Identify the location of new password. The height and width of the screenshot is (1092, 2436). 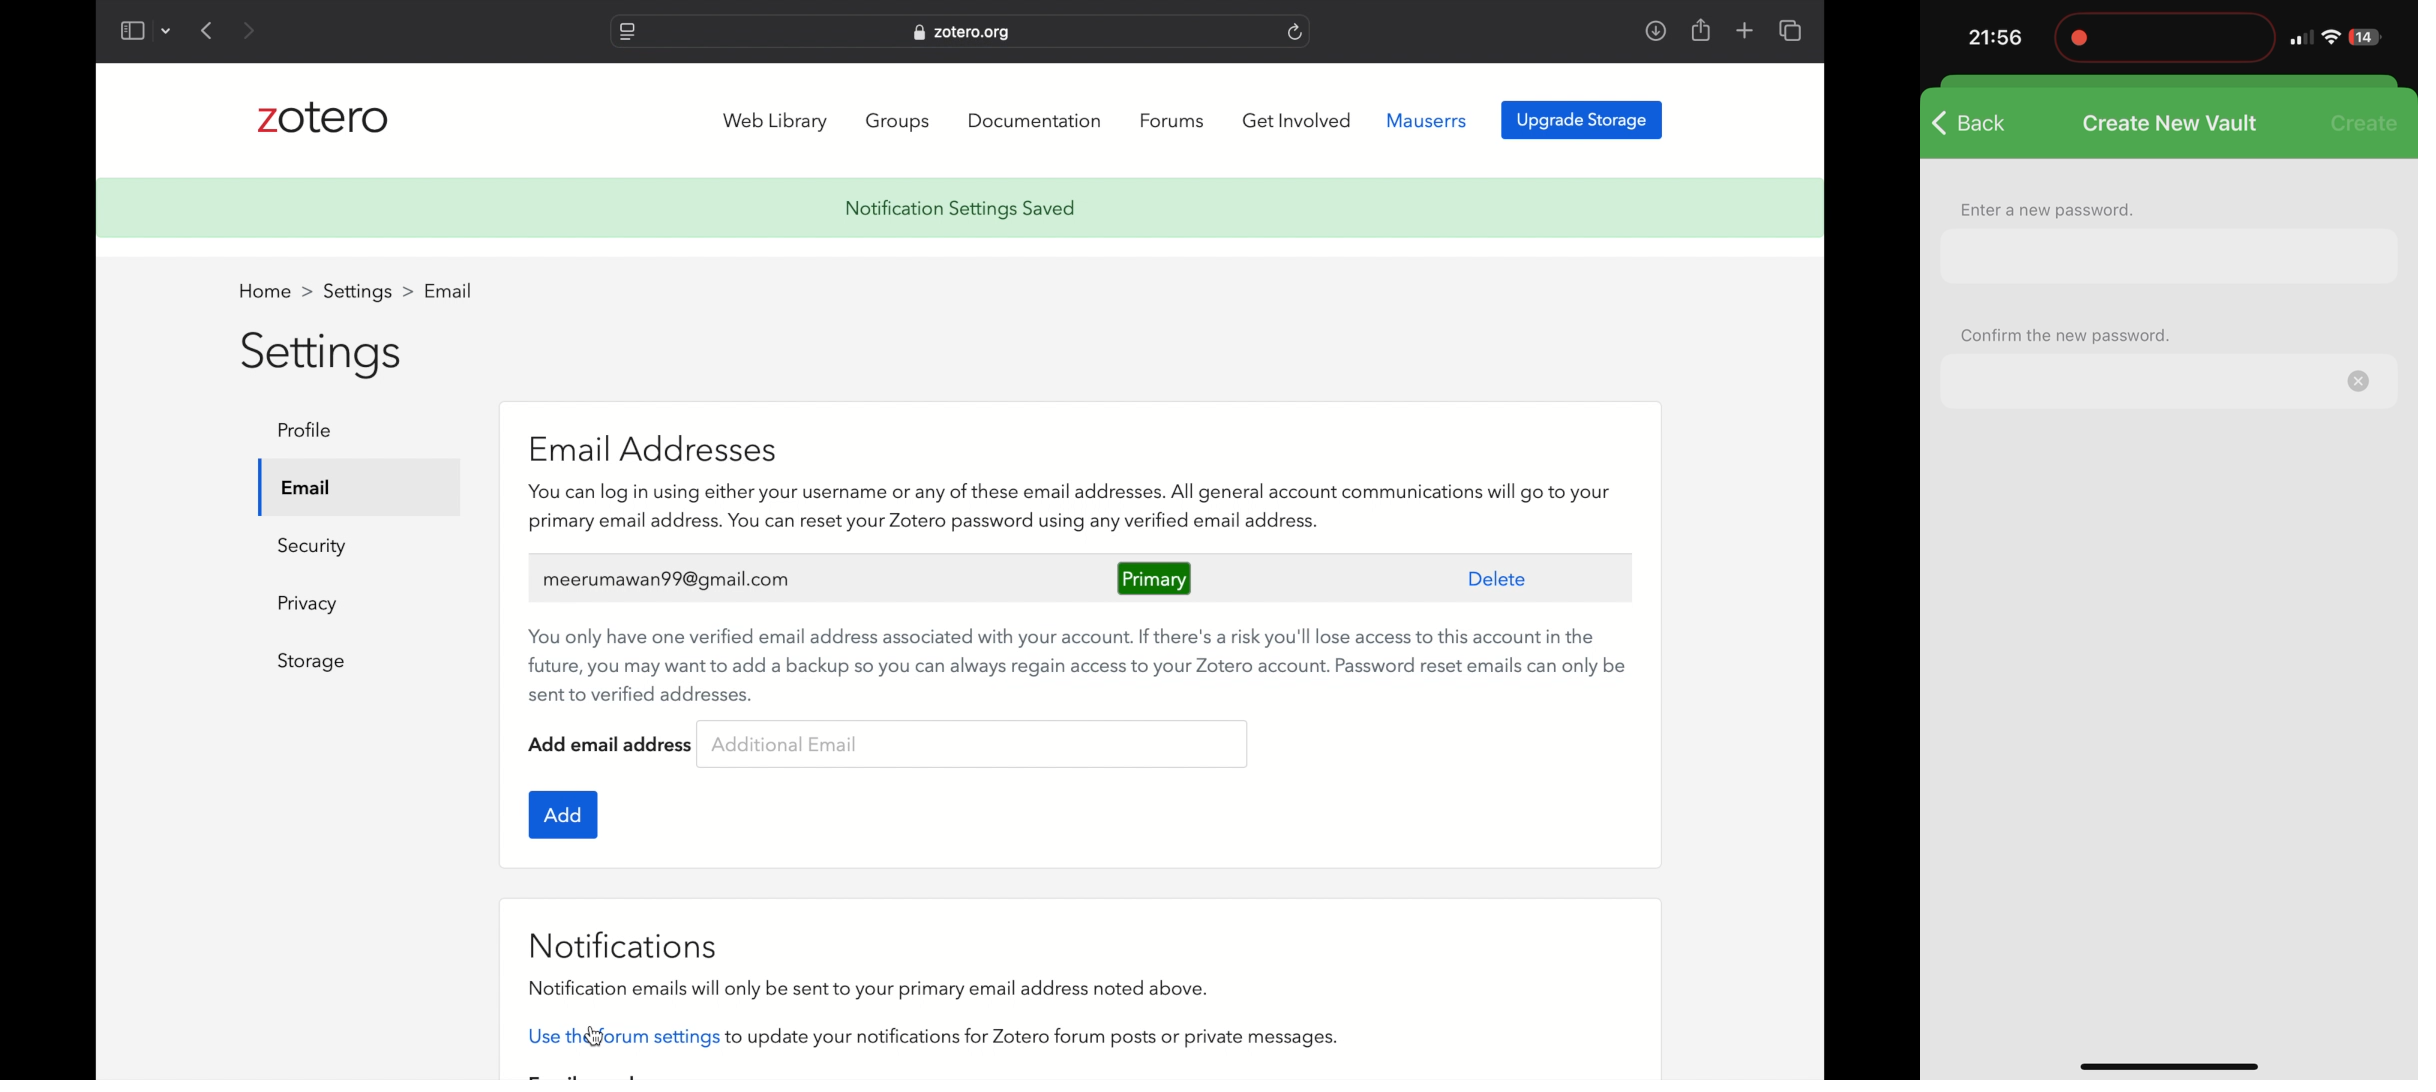
(2143, 388).